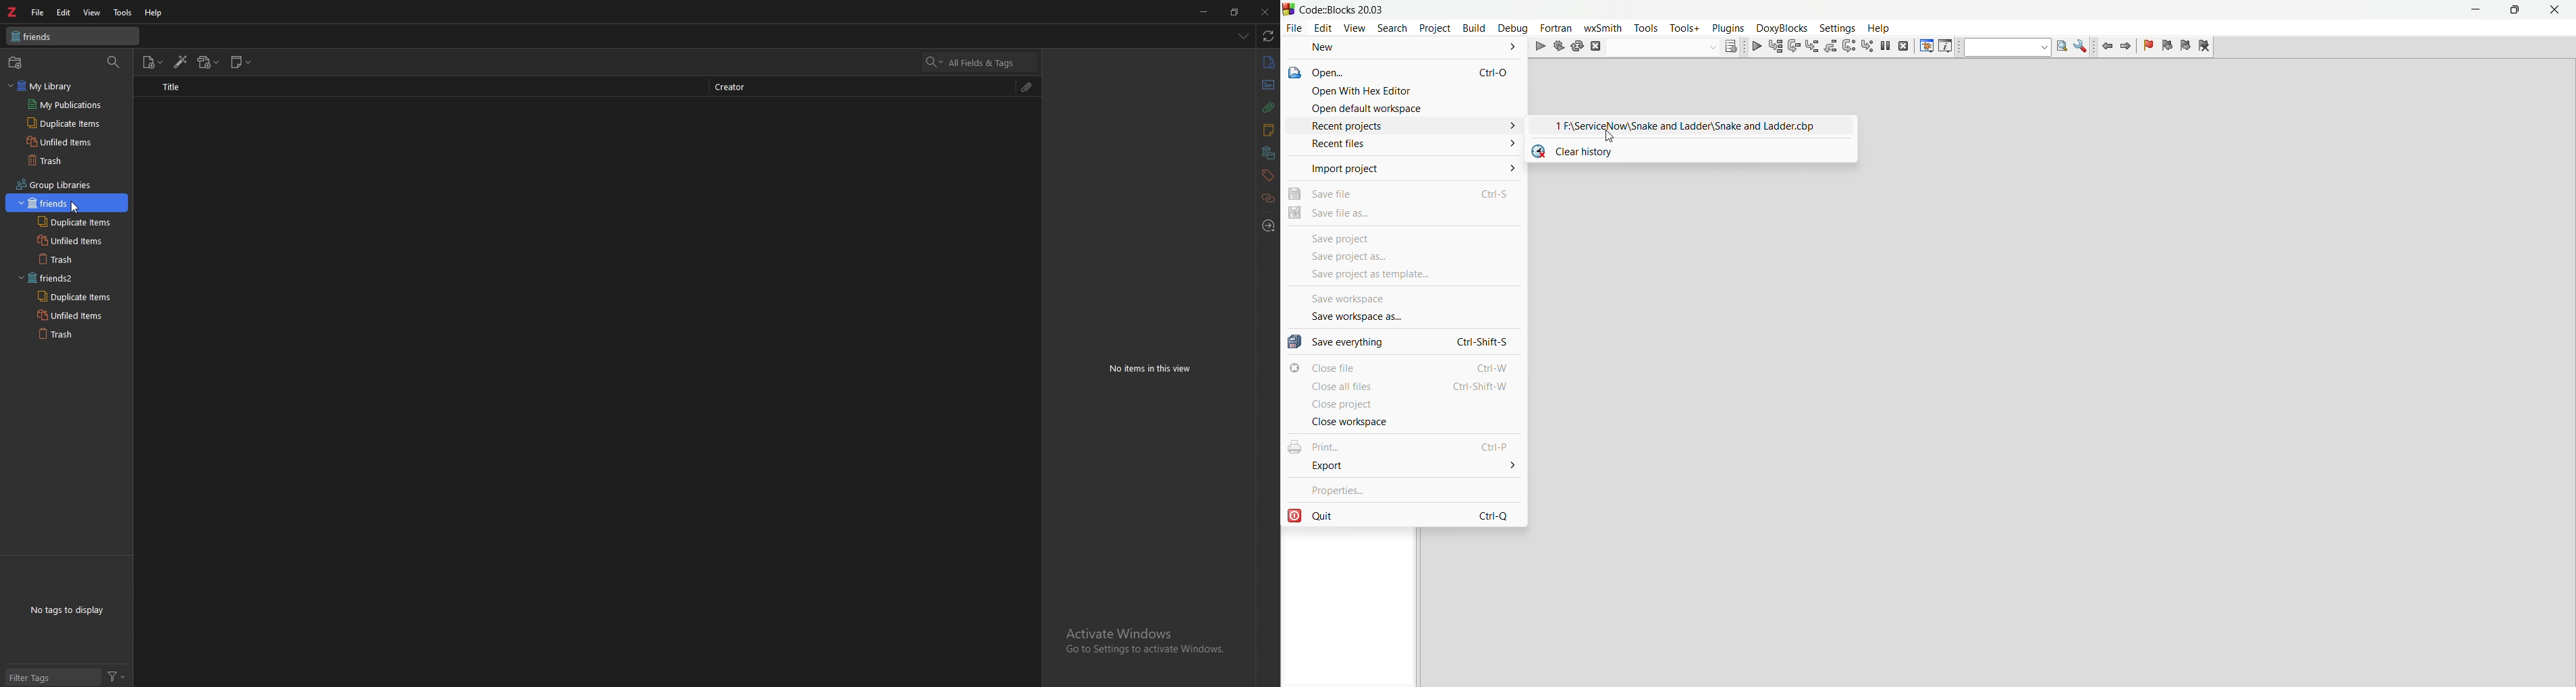  Describe the element at coordinates (123, 13) in the screenshot. I see `tools` at that location.